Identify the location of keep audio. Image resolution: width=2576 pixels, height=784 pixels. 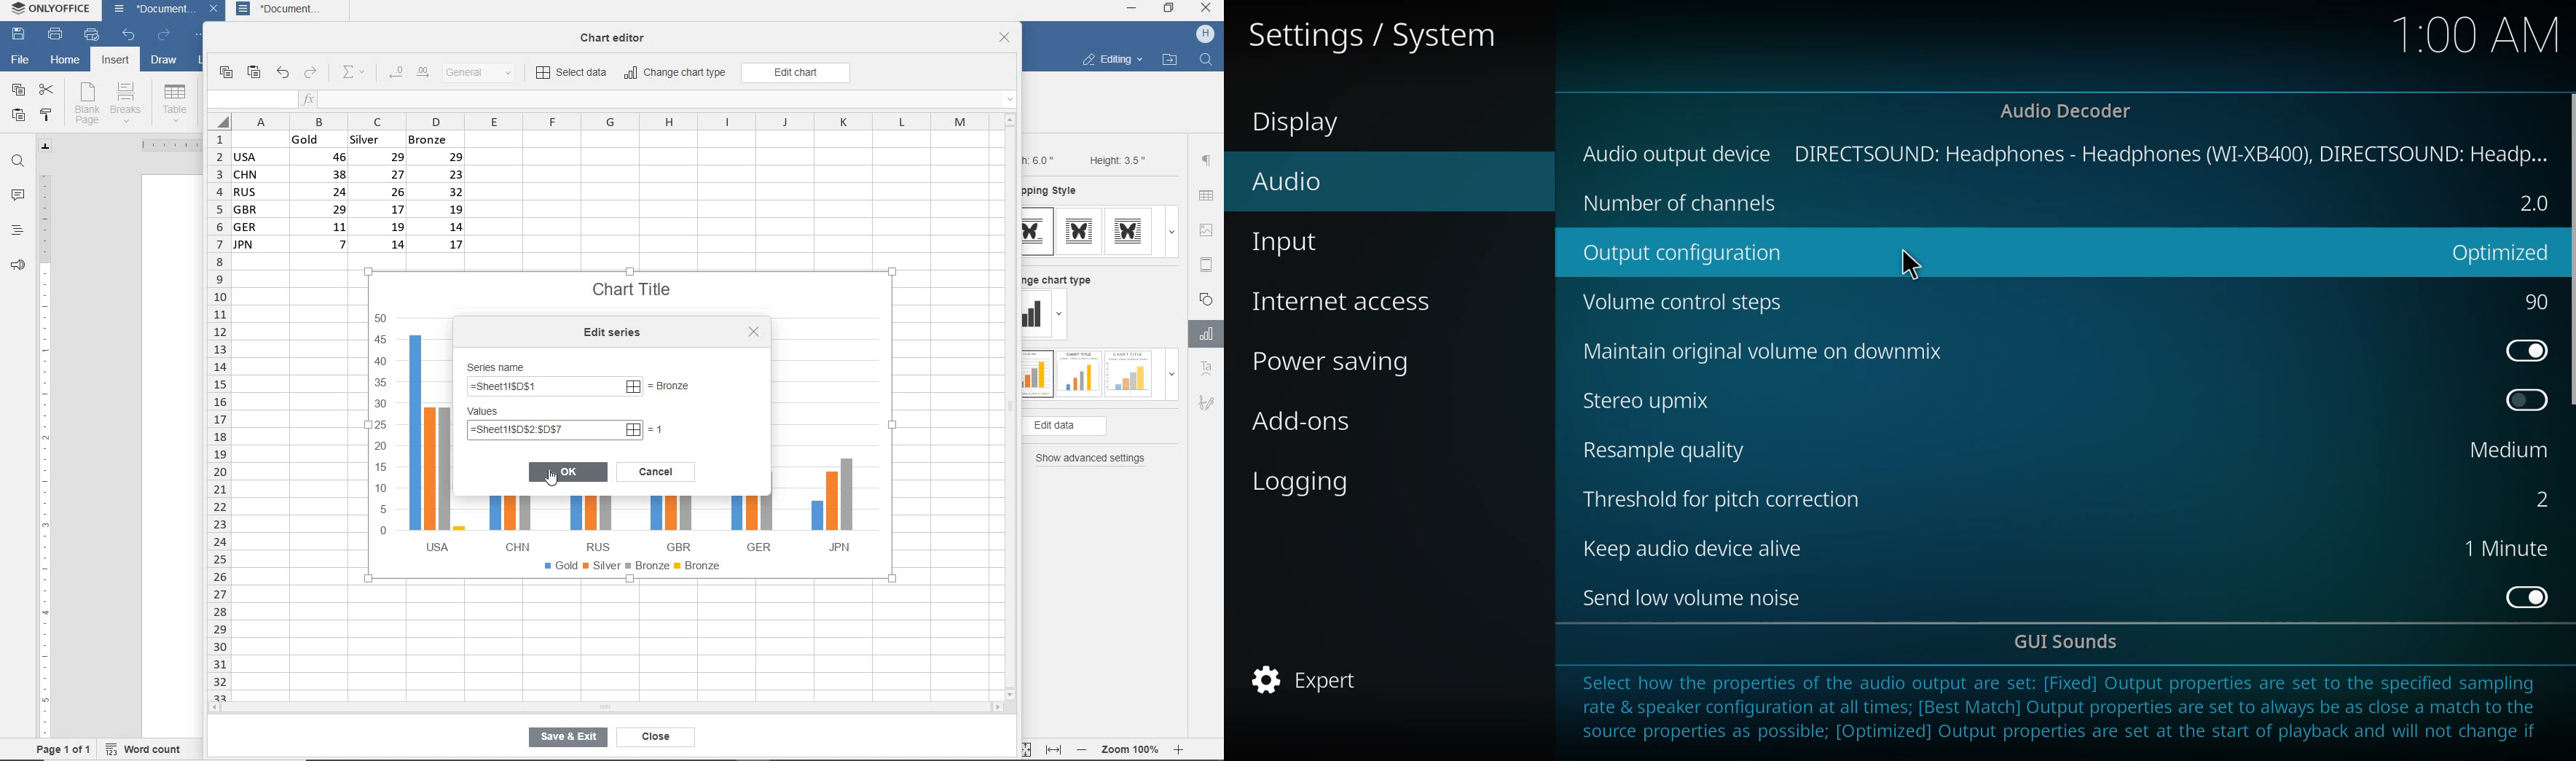
(1698, 548).